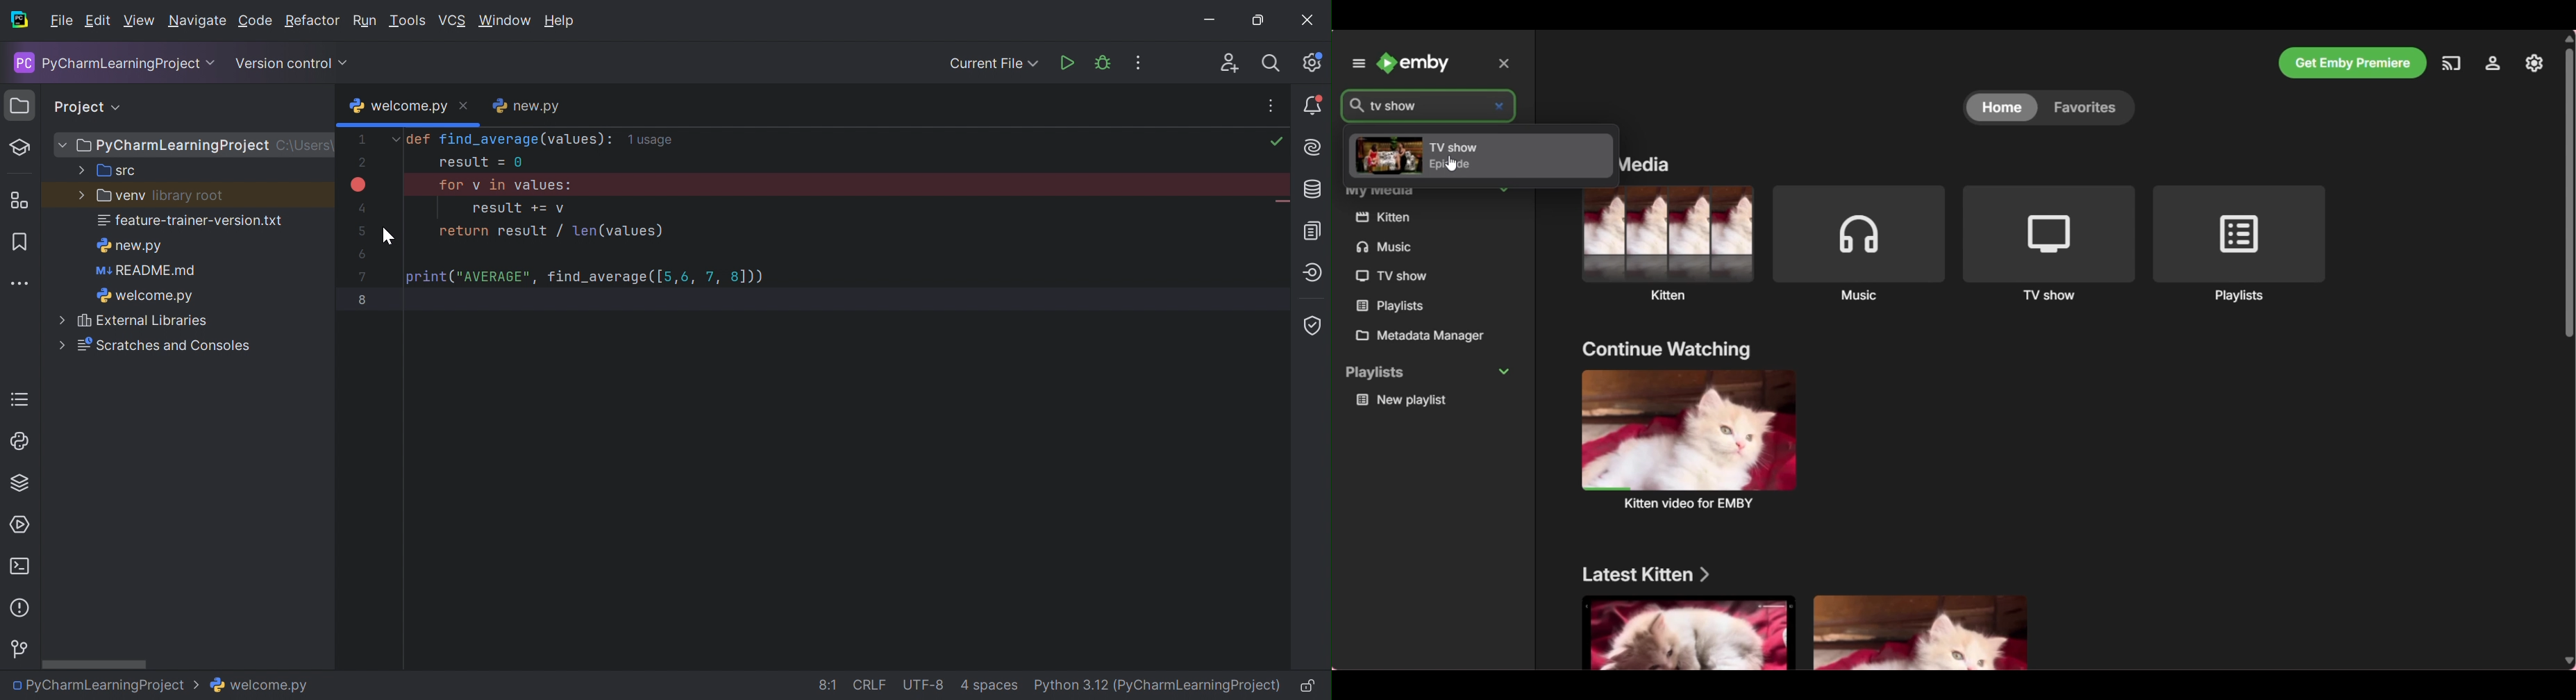 The height and width of the screenshot is (700, 2576). Describe the element at coordinates (20, 22) in the screenshot. I see `PyCharm icon` at that location.